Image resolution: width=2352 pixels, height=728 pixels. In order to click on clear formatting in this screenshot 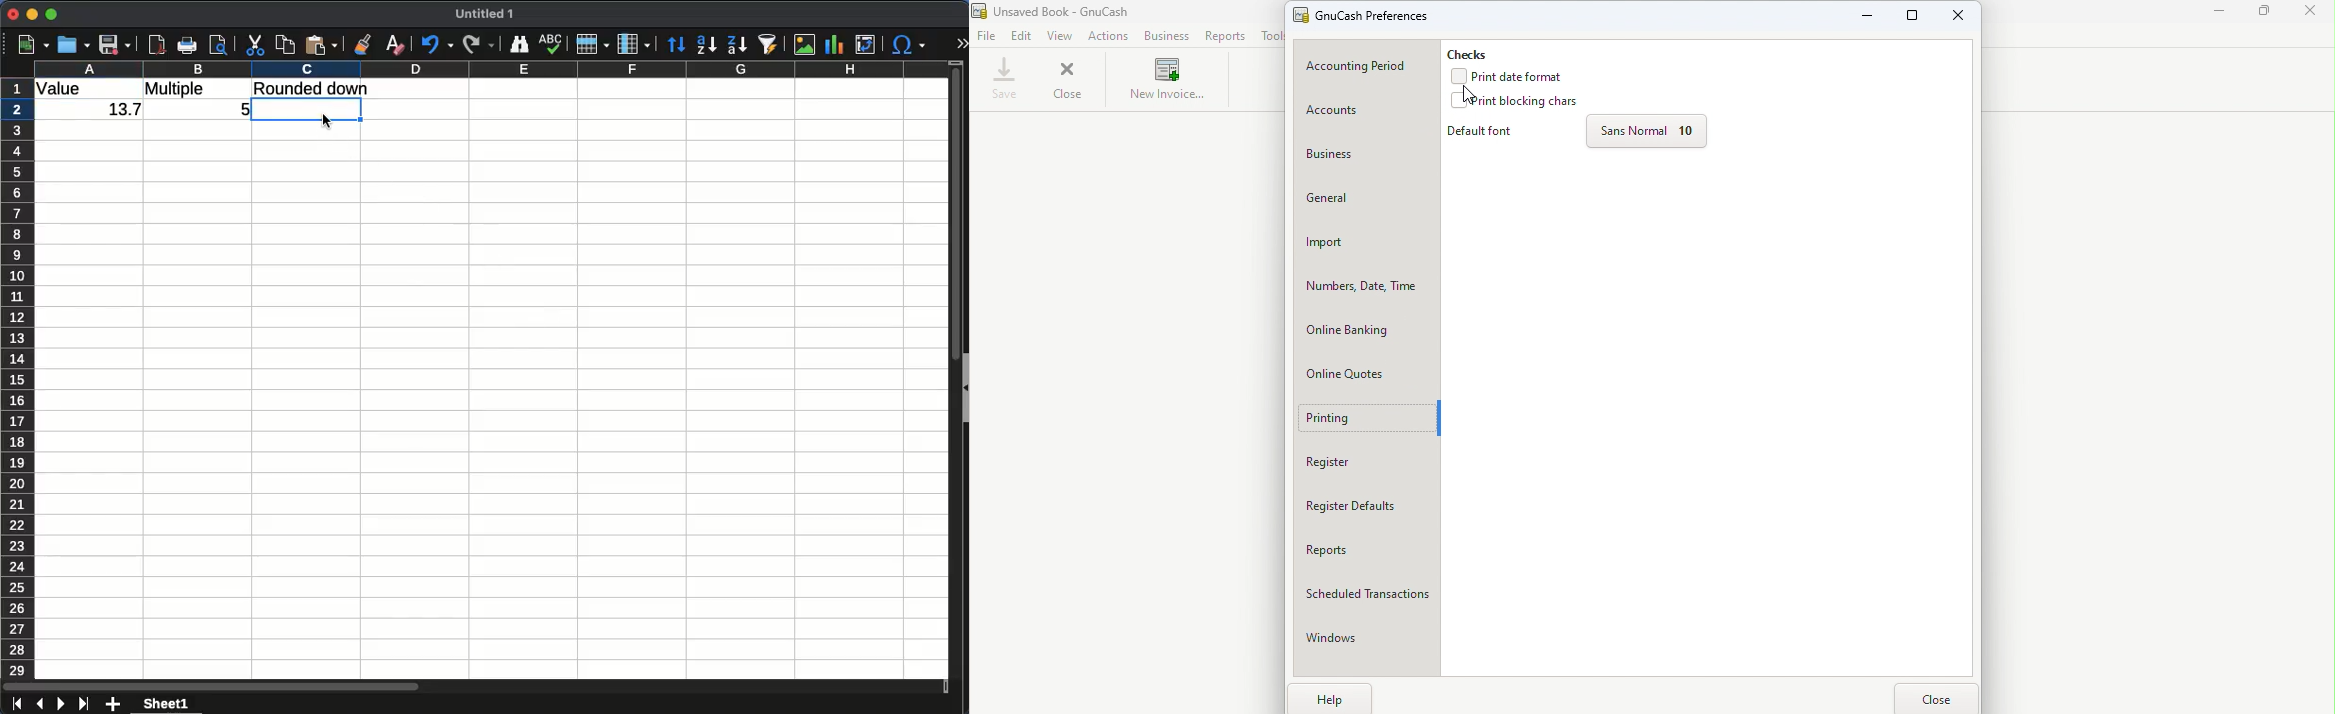, I will do `click(398, 44)`.